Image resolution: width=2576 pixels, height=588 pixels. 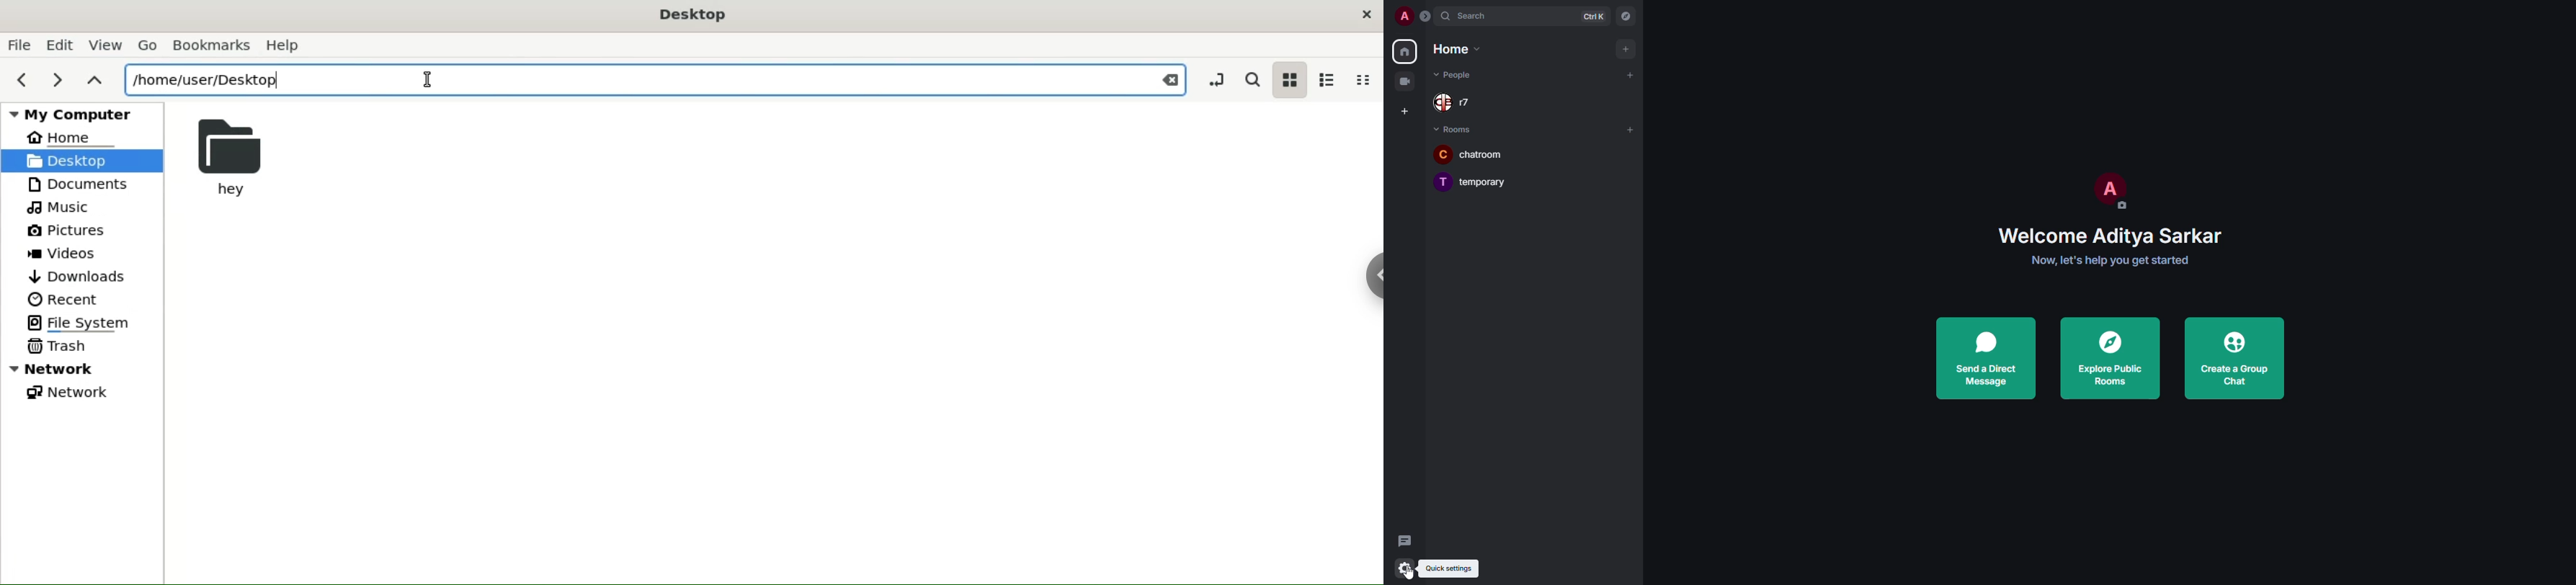 I want to click on people, so click(x=1463, y=75).